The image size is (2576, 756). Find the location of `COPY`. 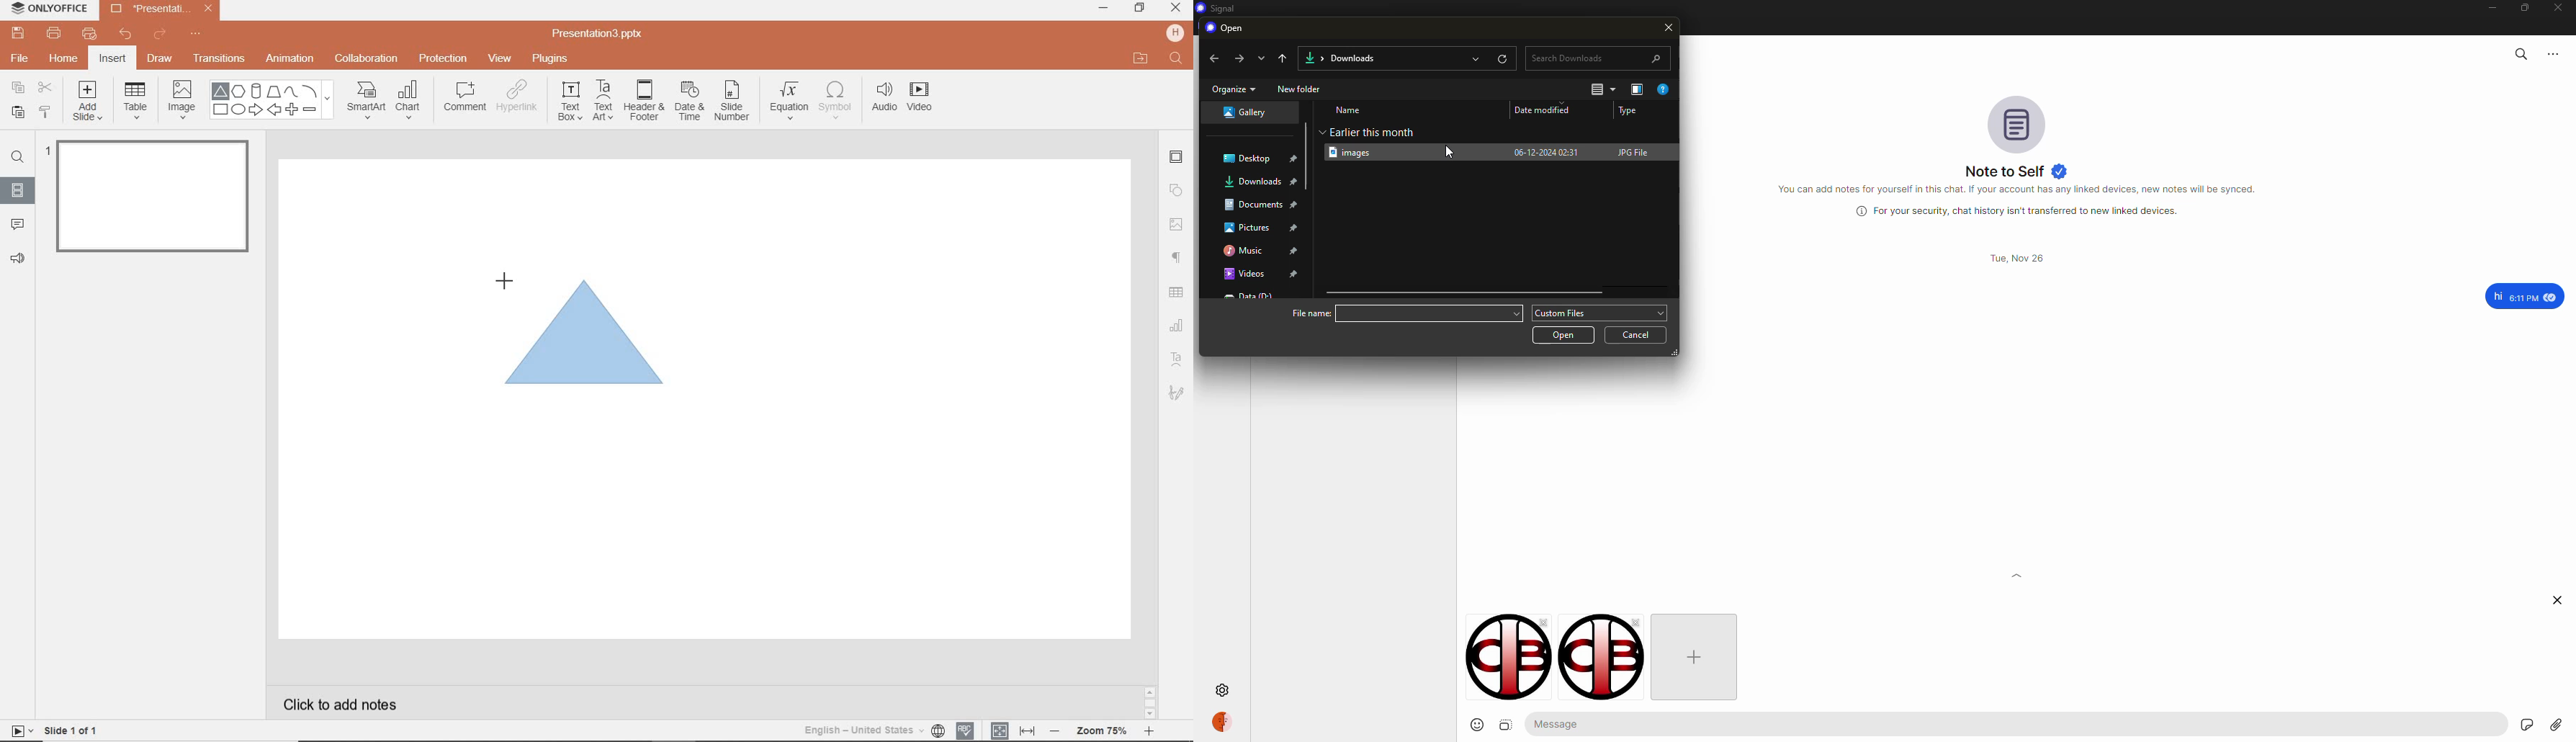

COPY is located at coordinates (18, 90).